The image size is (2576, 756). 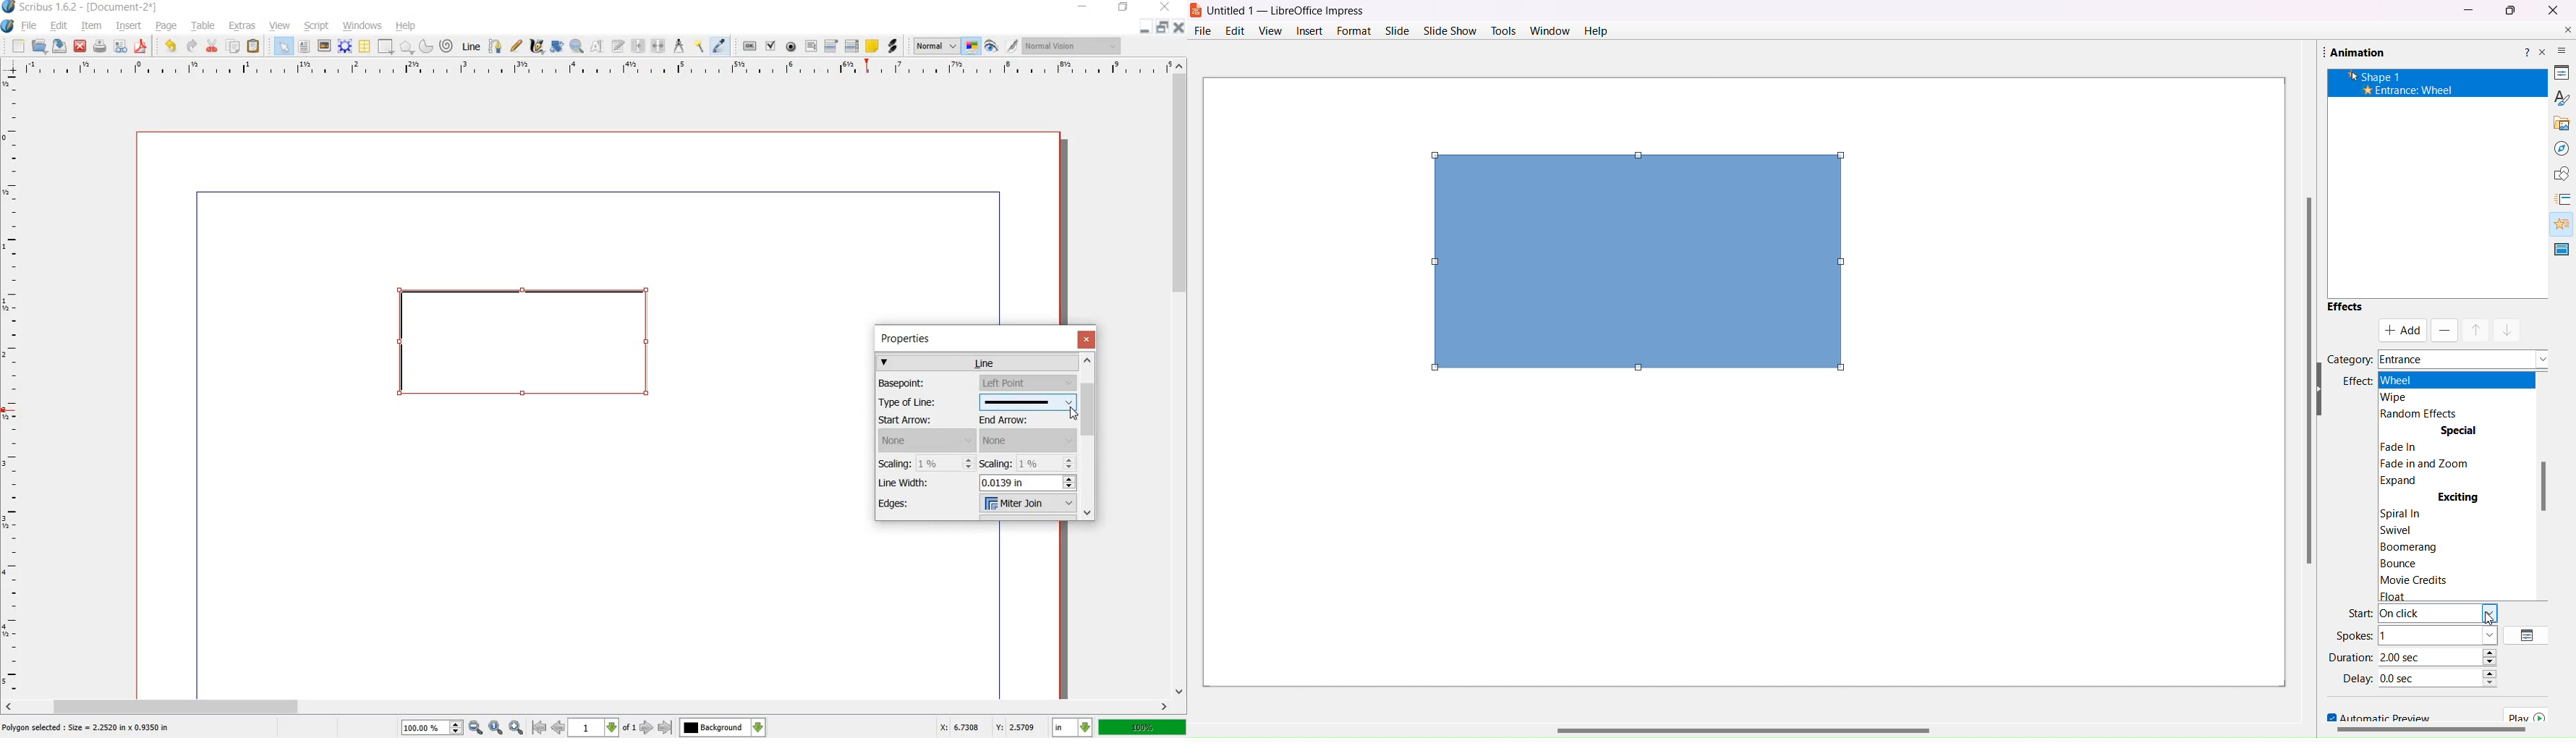 What do you see at coordinates (2428, 676) in the screenshot?
I see `Time` at bounding box center [2428, 676].